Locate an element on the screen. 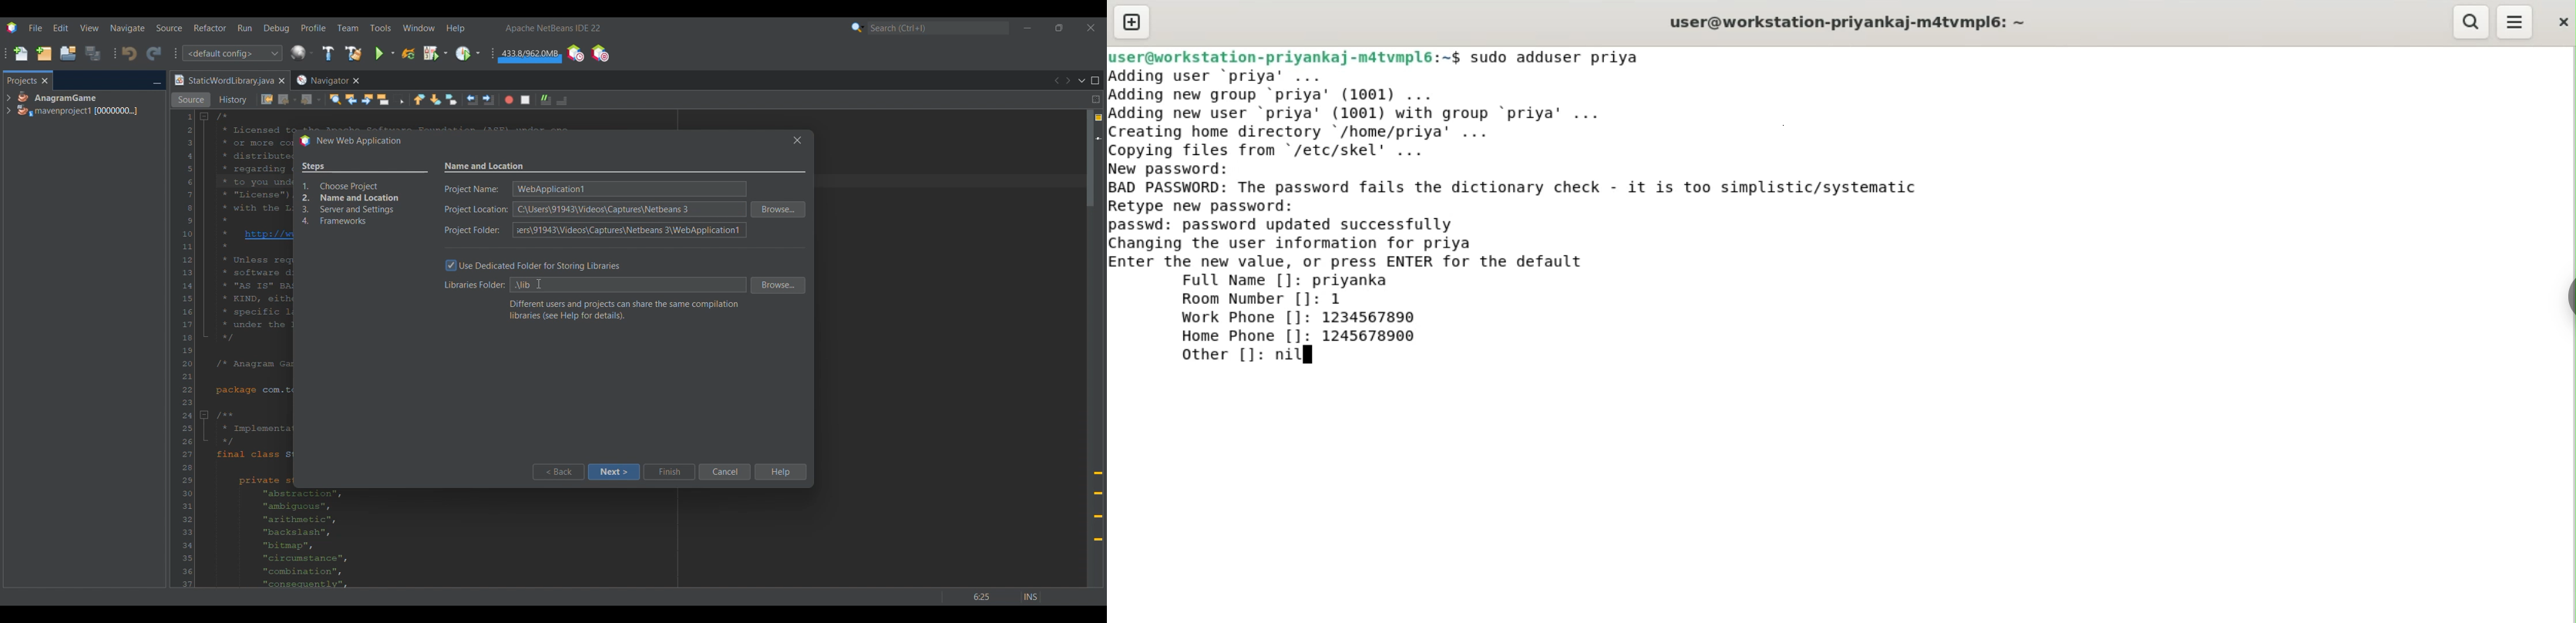  menu is located at coordinates (2516, 22).